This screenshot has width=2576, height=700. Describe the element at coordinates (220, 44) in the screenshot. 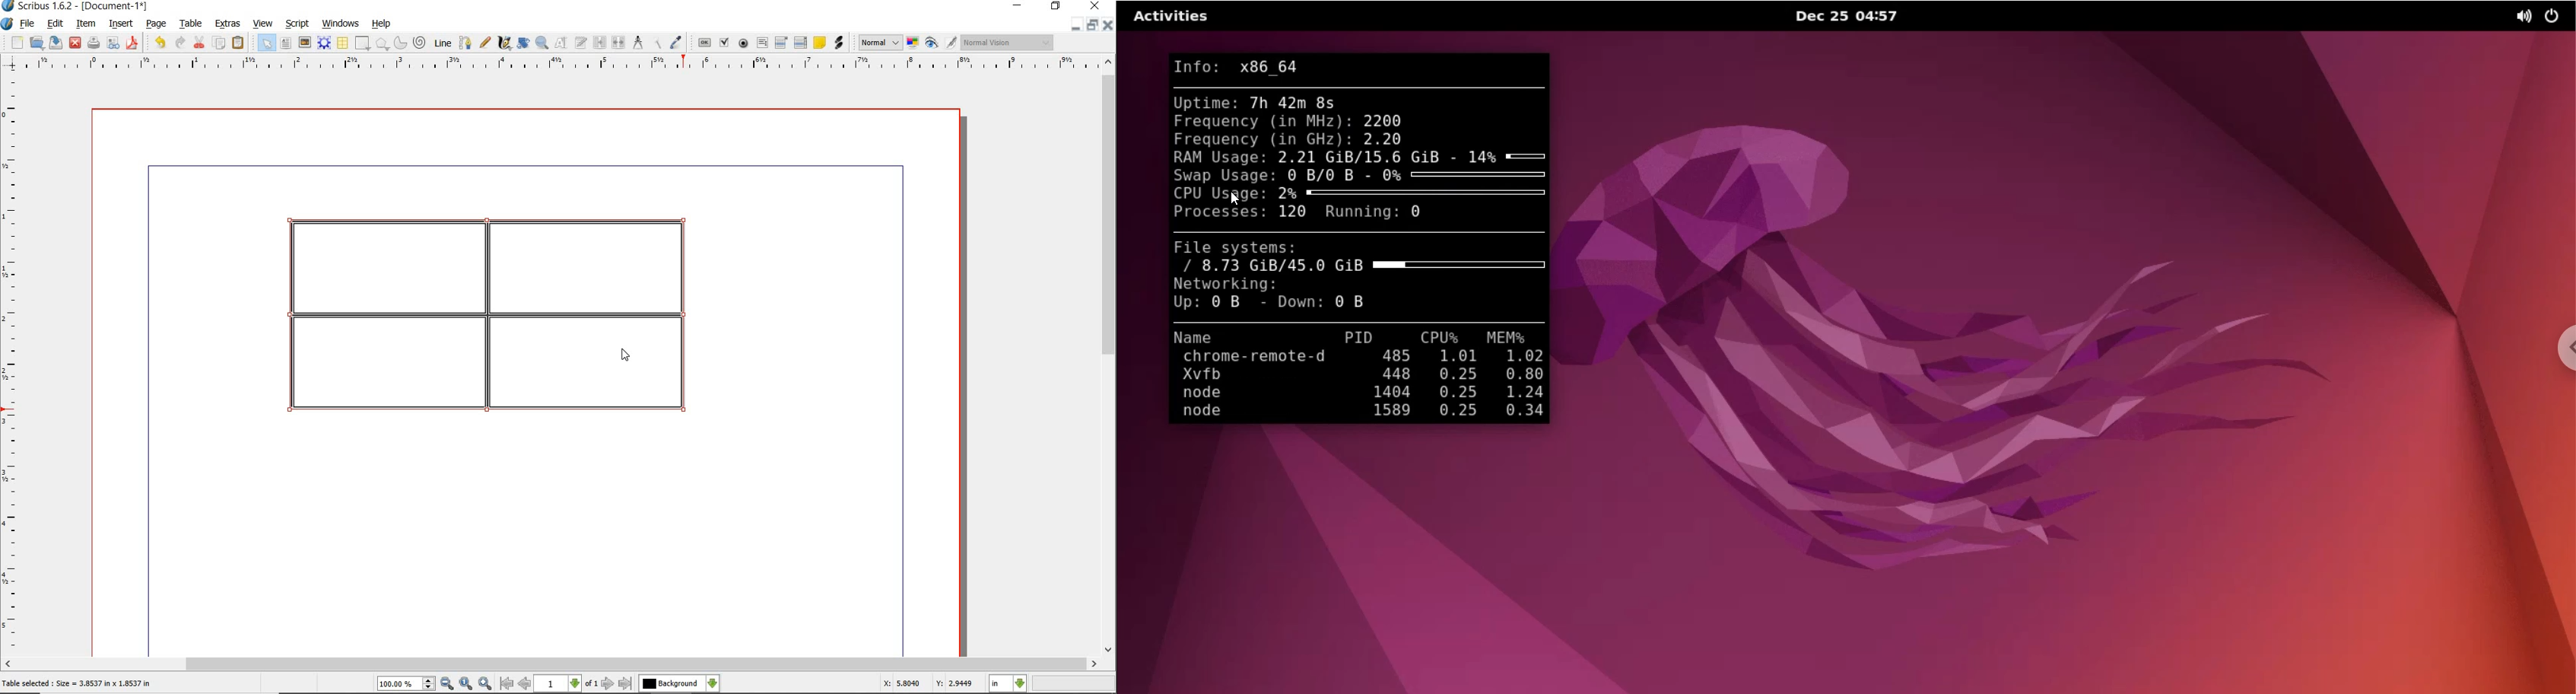

I see `copy` at that location.